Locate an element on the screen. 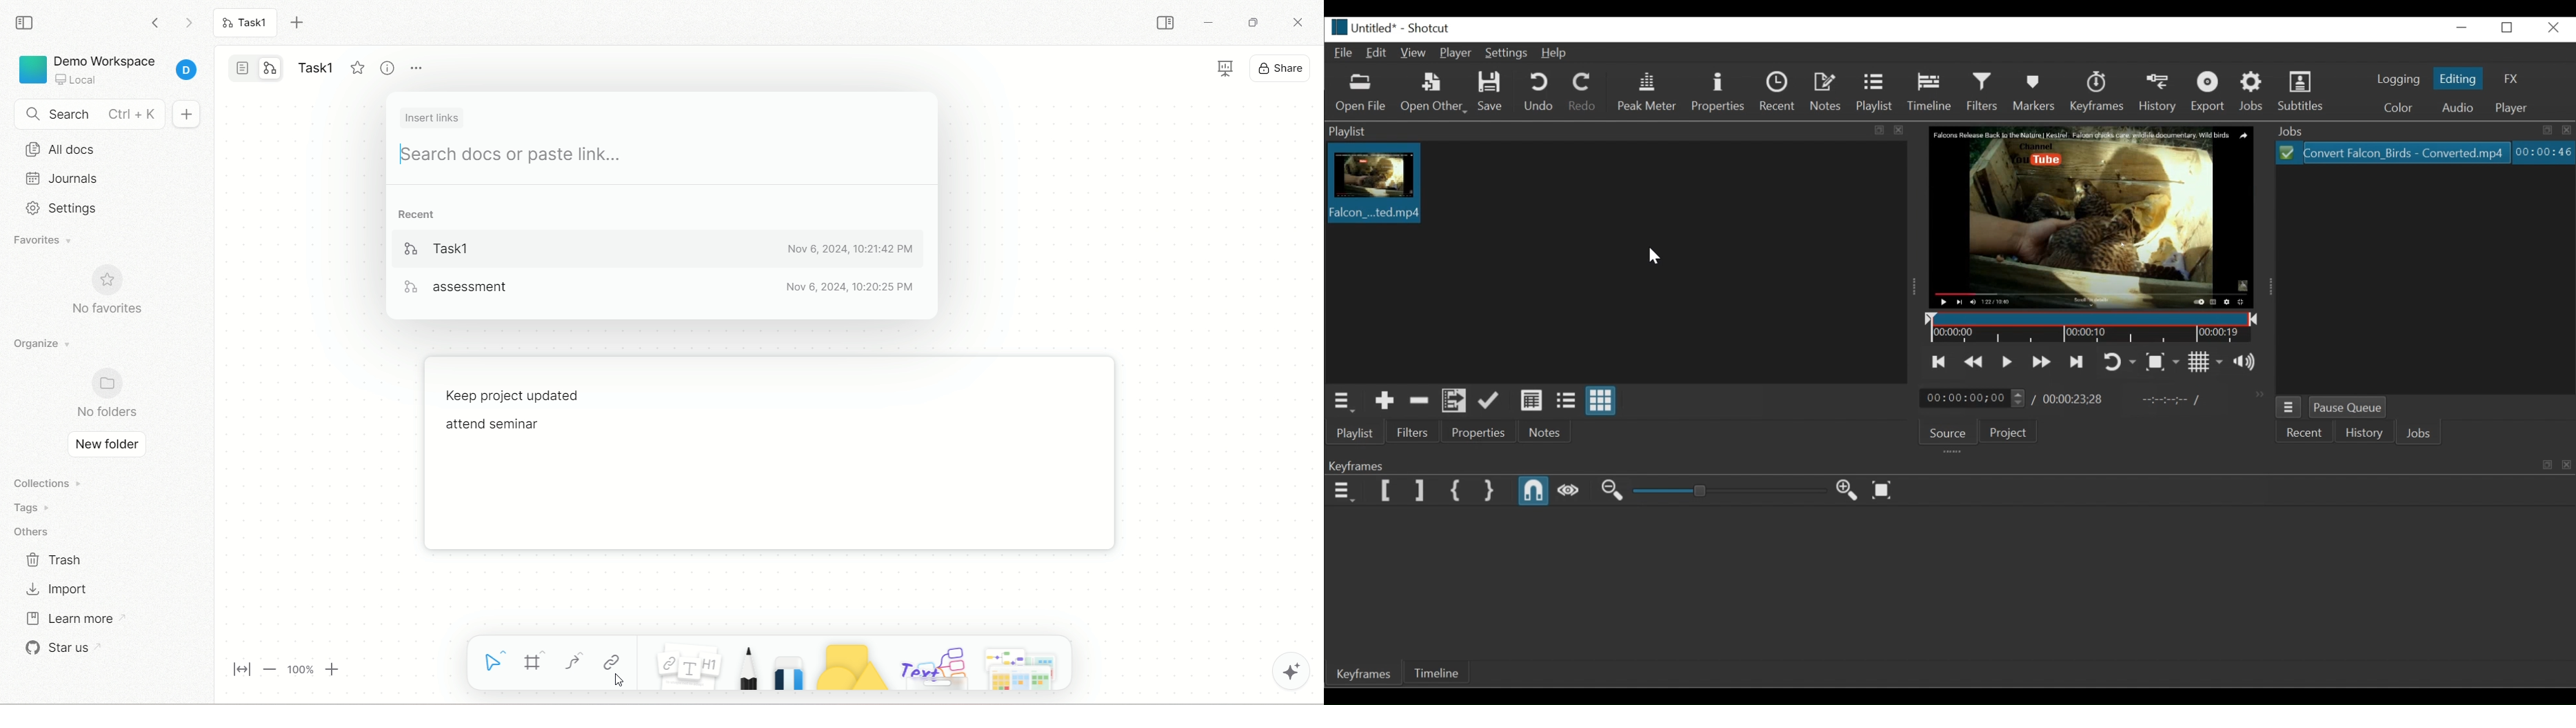 This screenshot has width=2576, height=728. tasks is located at coordinates (457, 269).